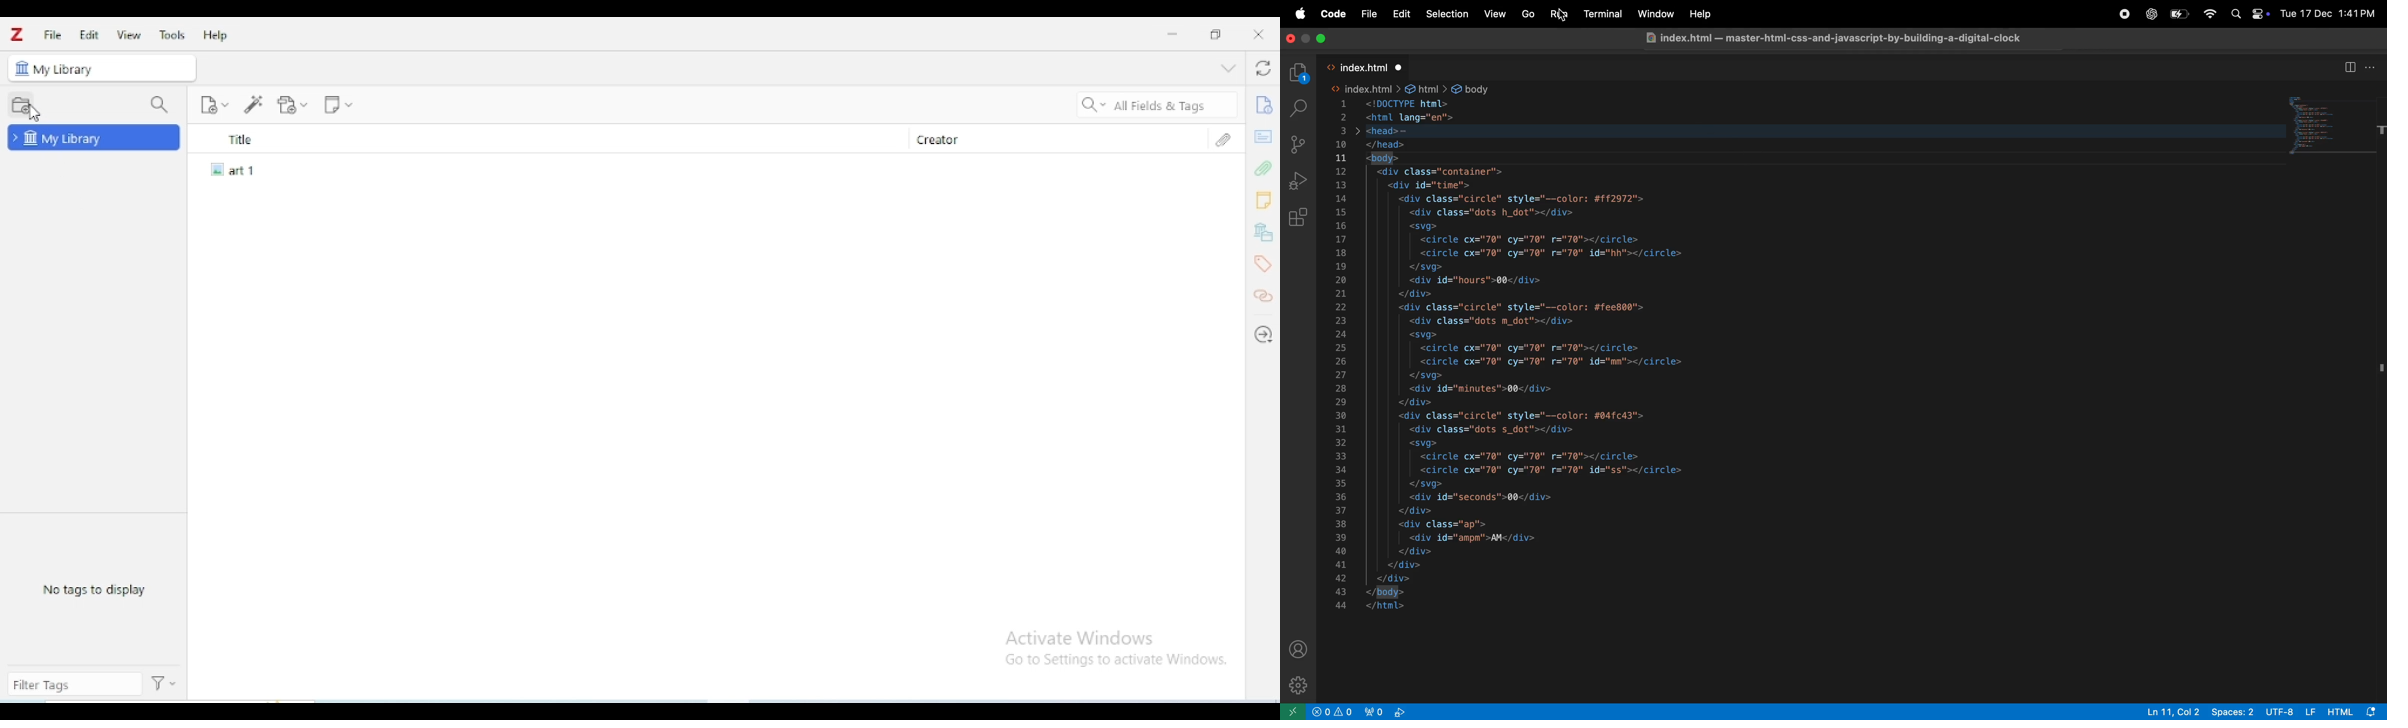 The width and height of the screenshot is (2408, 728). Describe the element at coordinates (2372, 66) in the screenshot. I see `options` at that location.